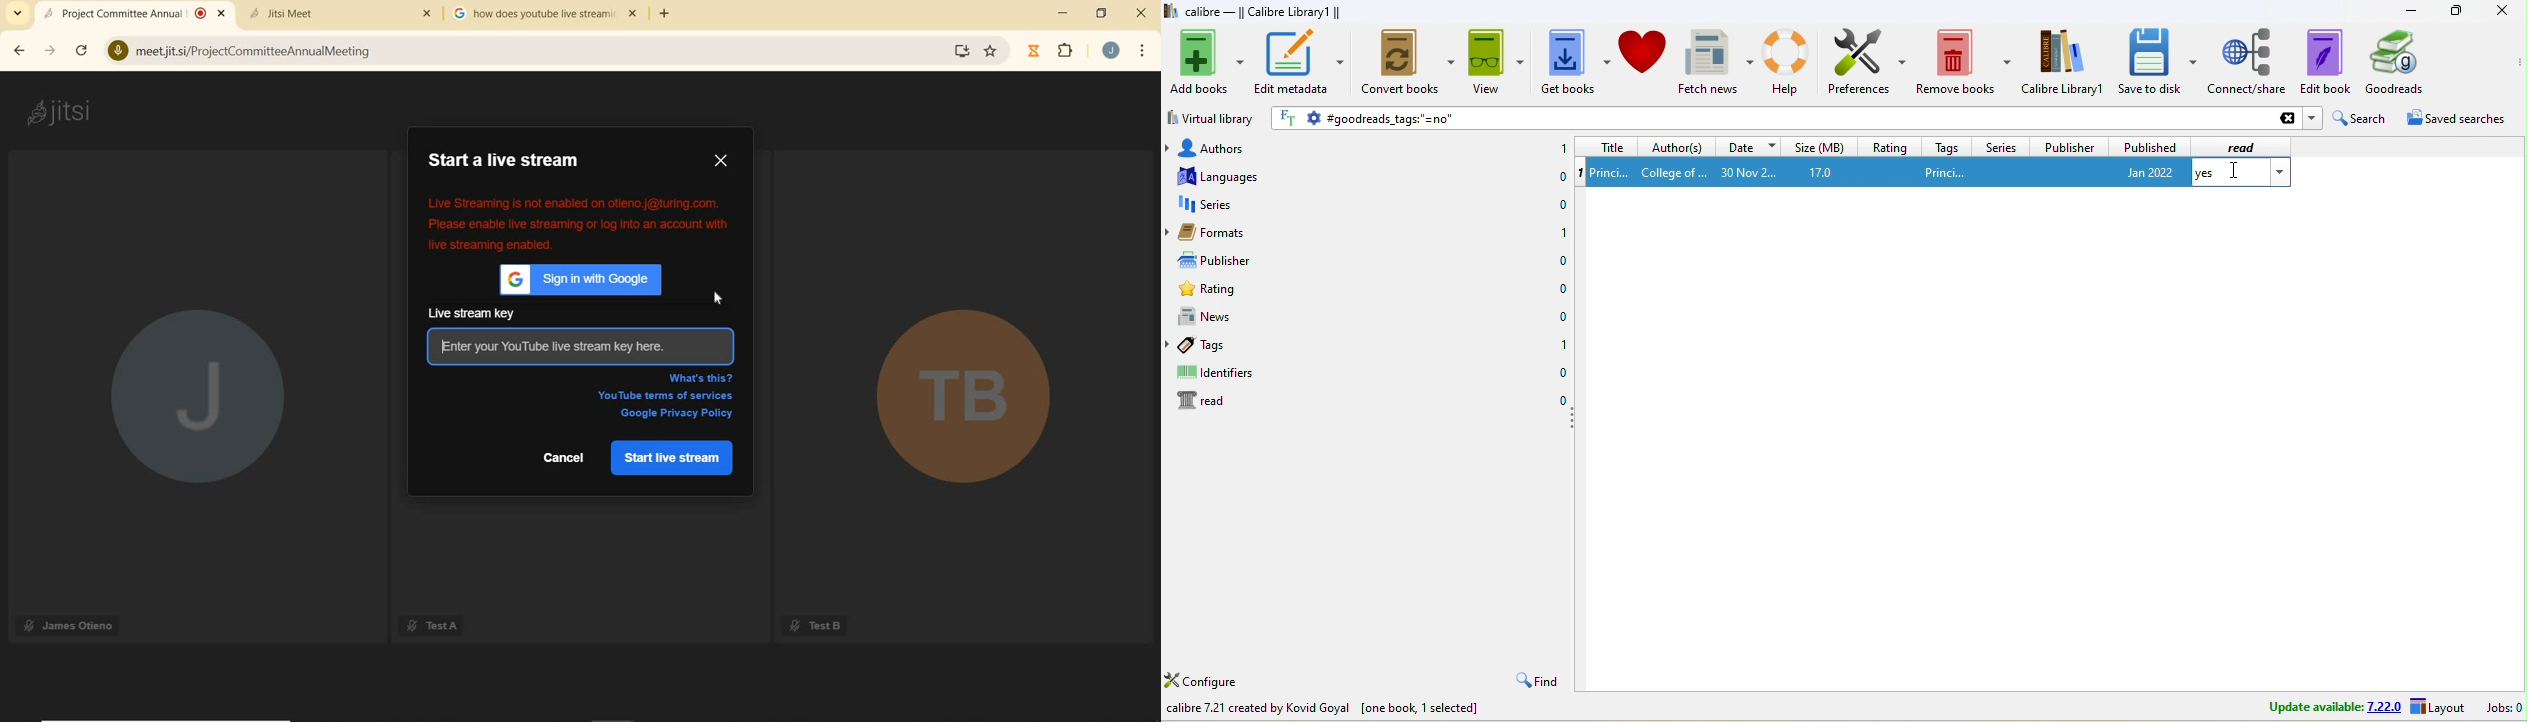 This screenshot has width=2548, height=728. I want to click on date, so click(1747, 147).